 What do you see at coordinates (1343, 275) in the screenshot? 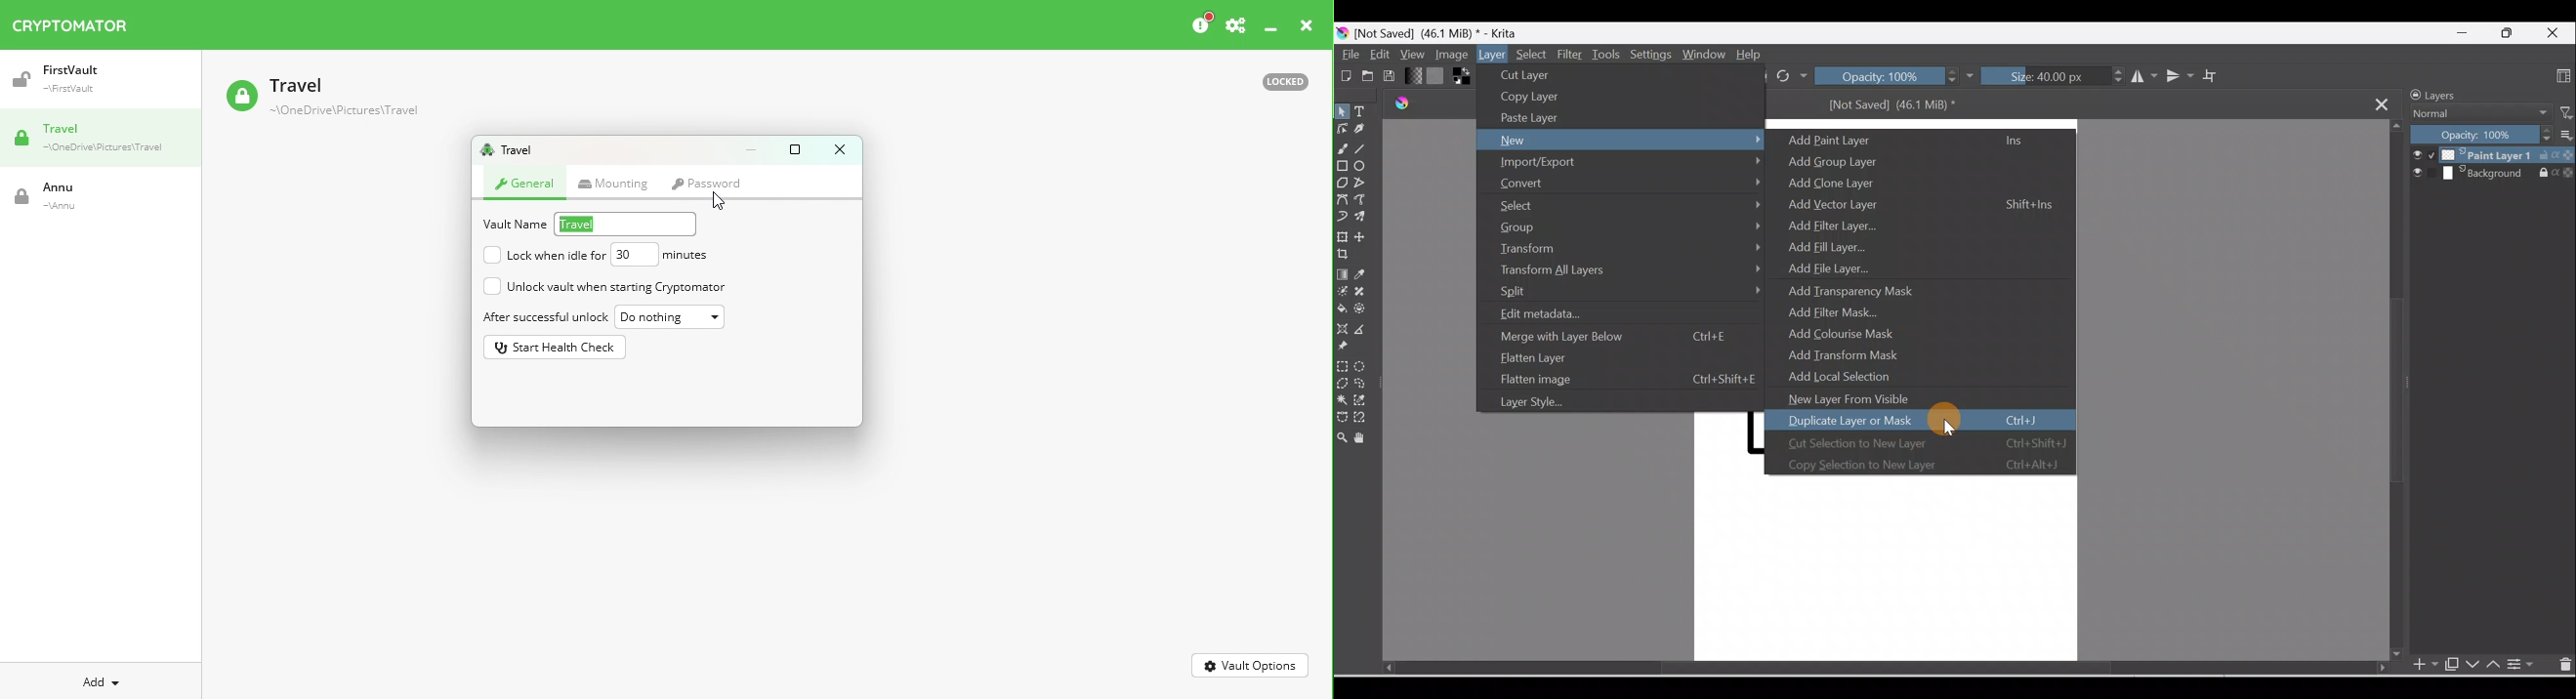
I see `Draw a gradient` at bounding box center [1343, 275].